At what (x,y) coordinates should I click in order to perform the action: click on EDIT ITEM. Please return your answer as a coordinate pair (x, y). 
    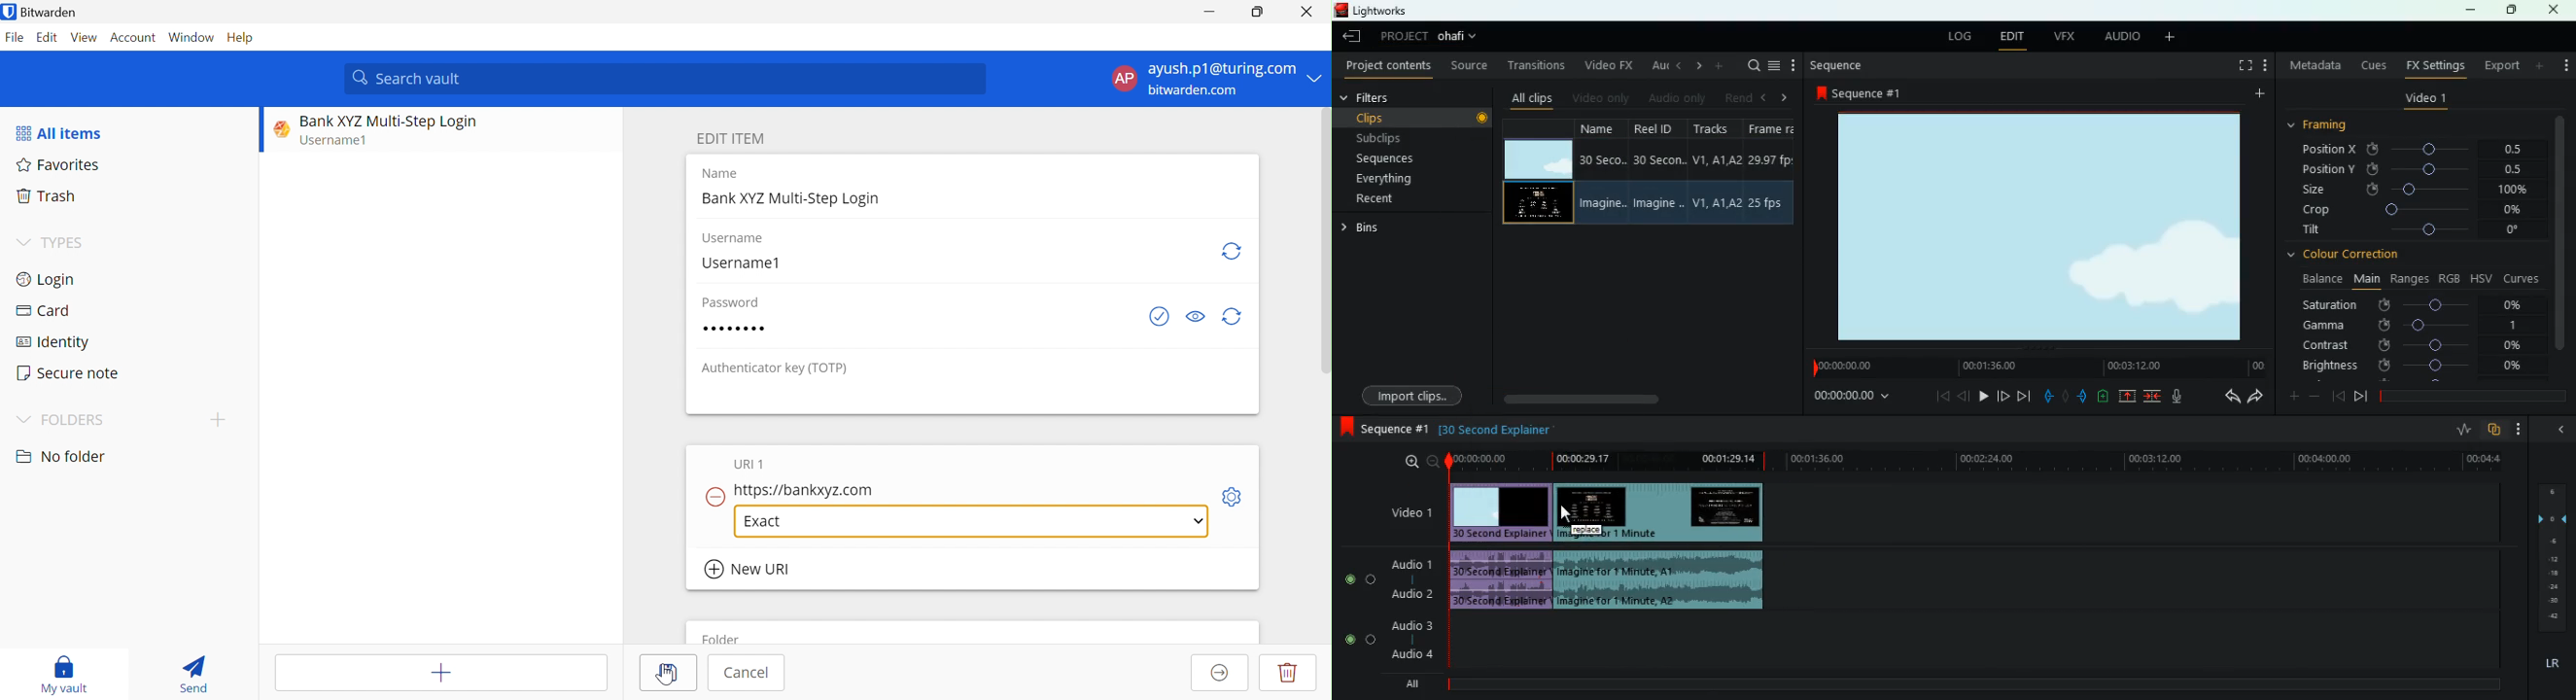
    Looking at the image, I should click on (734, 139).